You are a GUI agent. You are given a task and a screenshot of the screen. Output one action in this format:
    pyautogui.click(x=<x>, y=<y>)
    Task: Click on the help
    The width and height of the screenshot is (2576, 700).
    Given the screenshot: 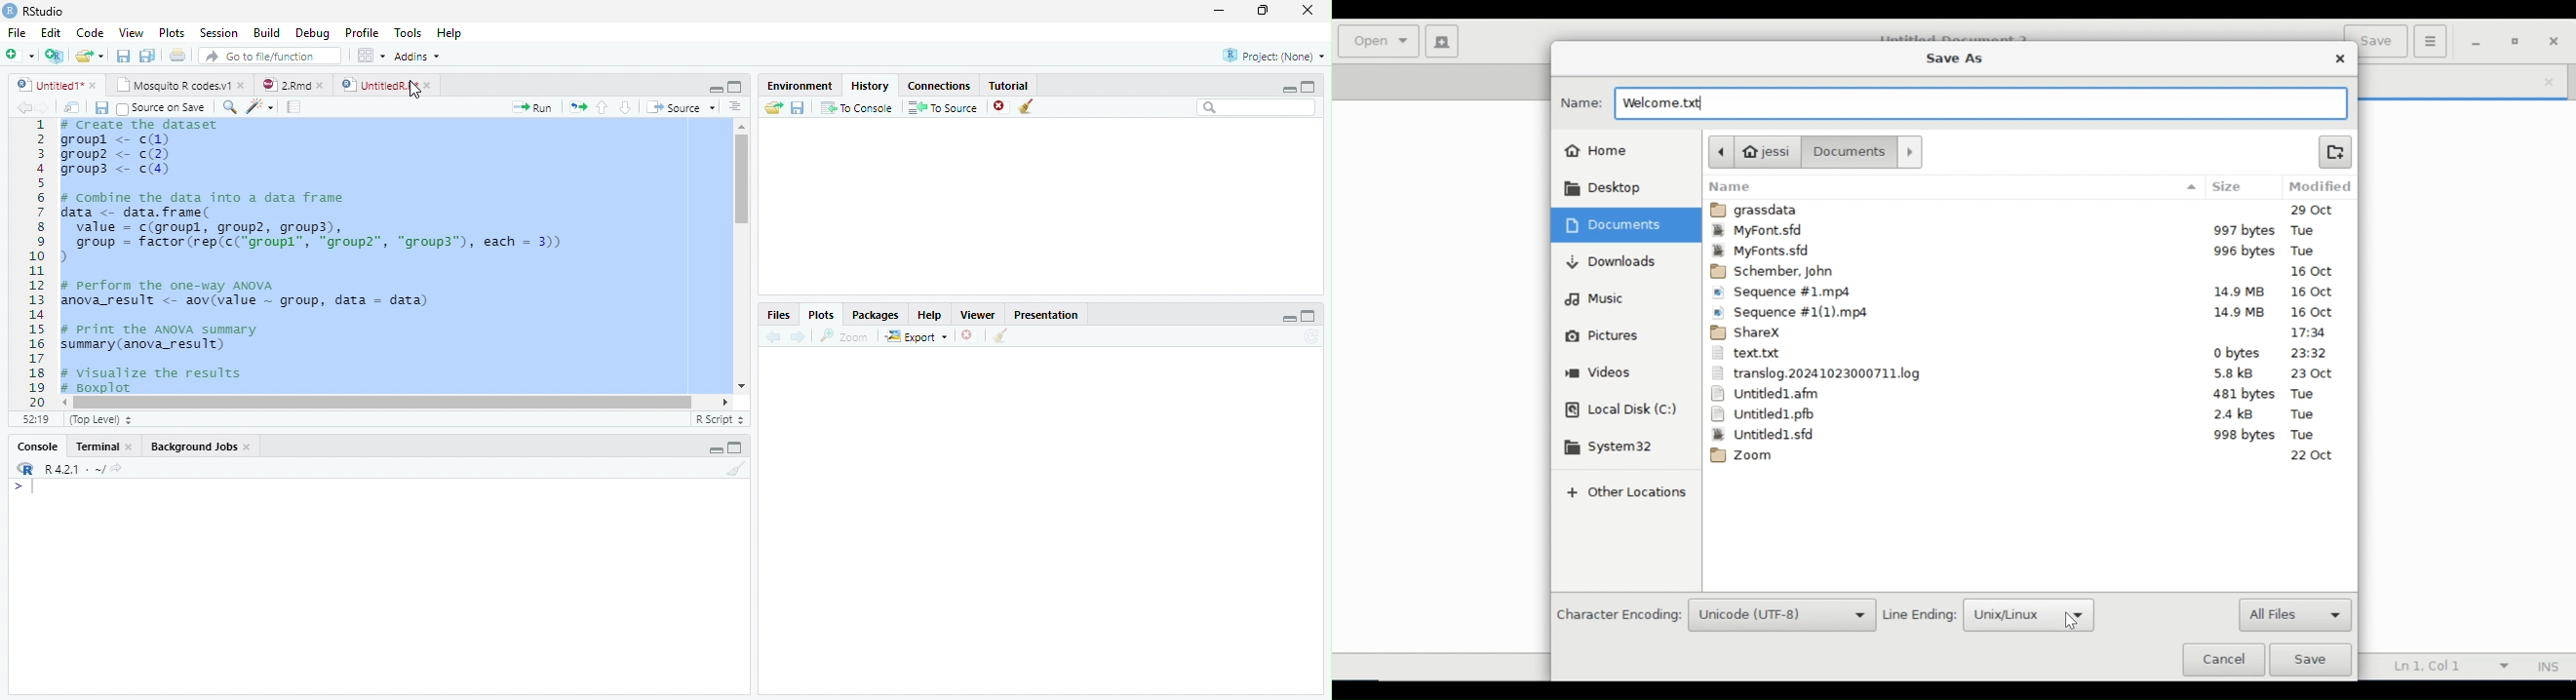 What is the action you would take?
    pyautogui.click(x=930, y=315)
    